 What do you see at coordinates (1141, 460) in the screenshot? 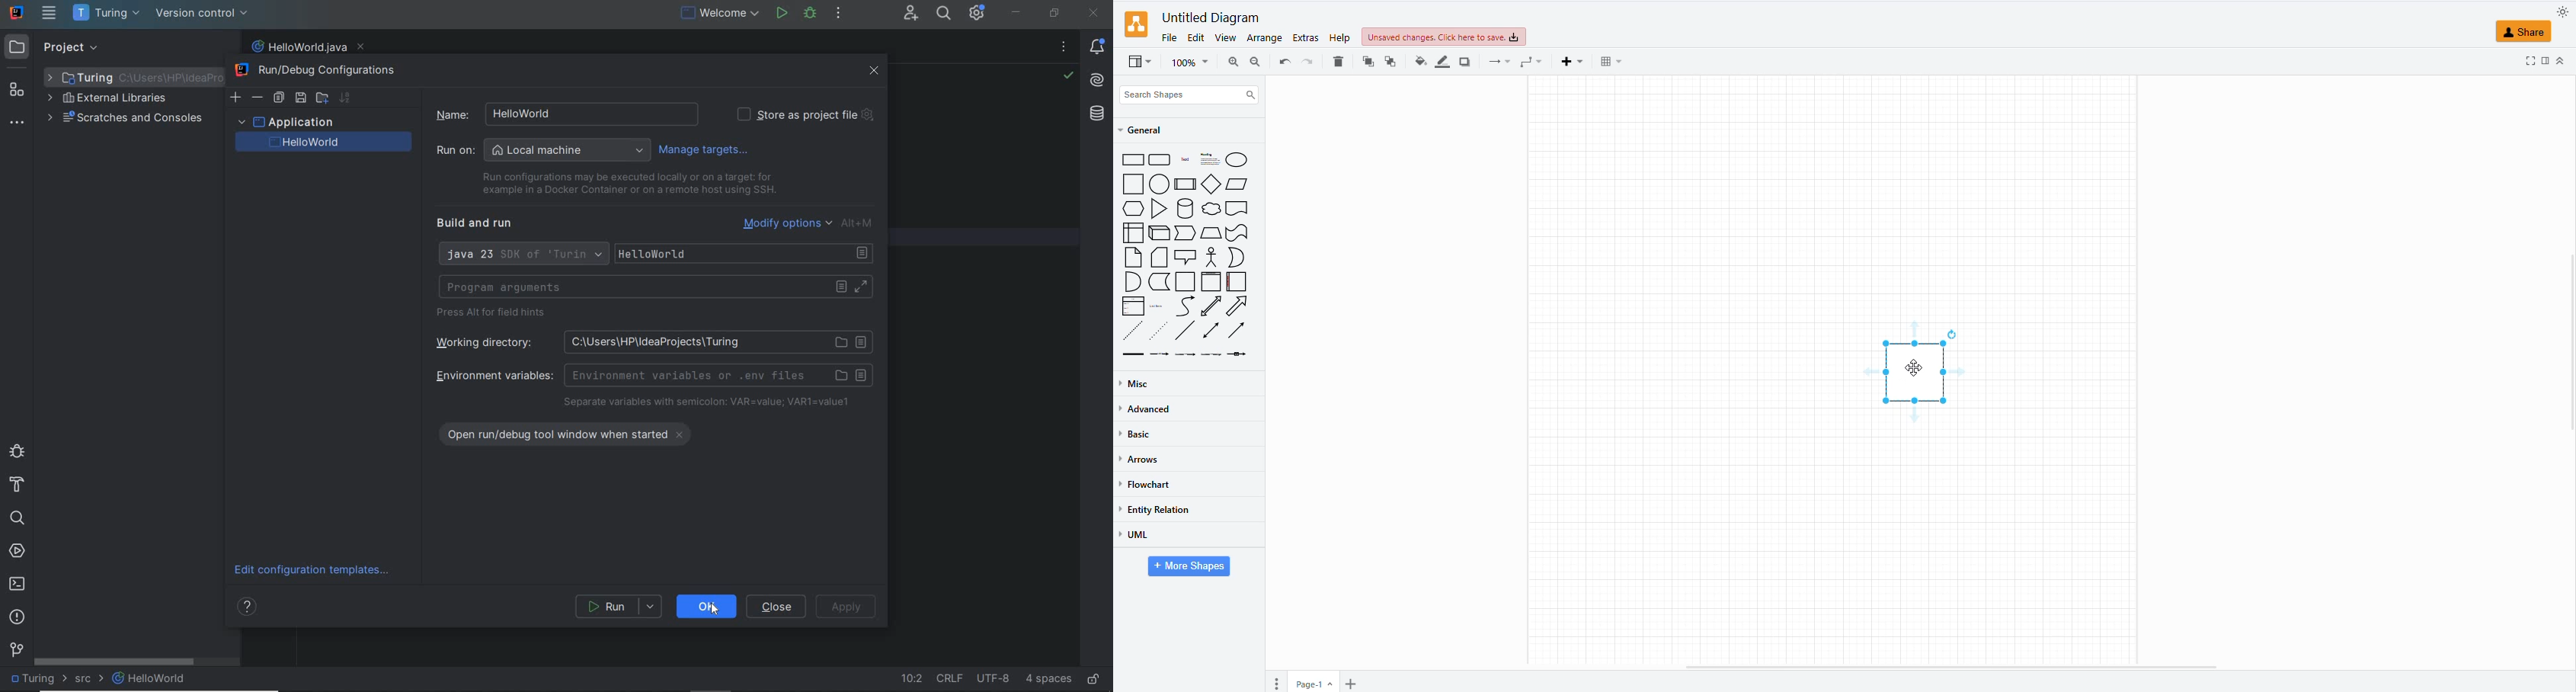
I see `arrows` at bounding box center [1141, 460].